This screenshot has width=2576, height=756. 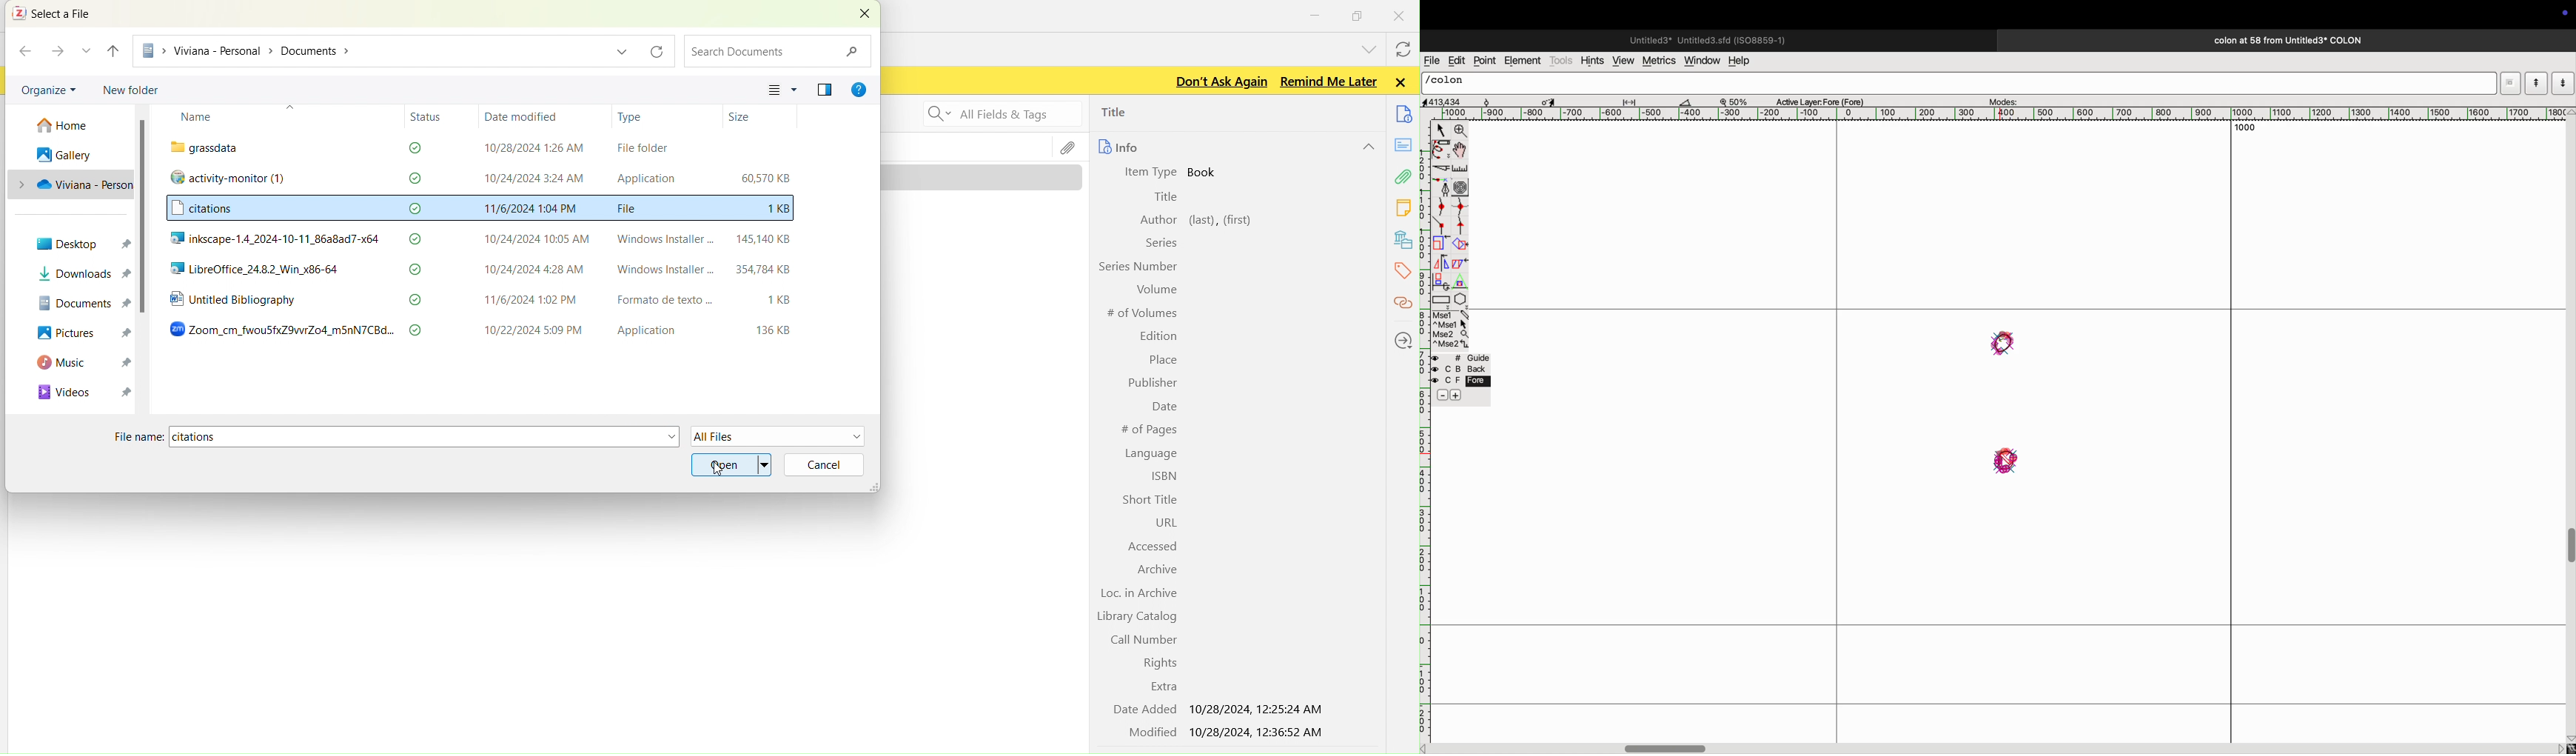 I want to click on title, so click(x=1143, y=113).